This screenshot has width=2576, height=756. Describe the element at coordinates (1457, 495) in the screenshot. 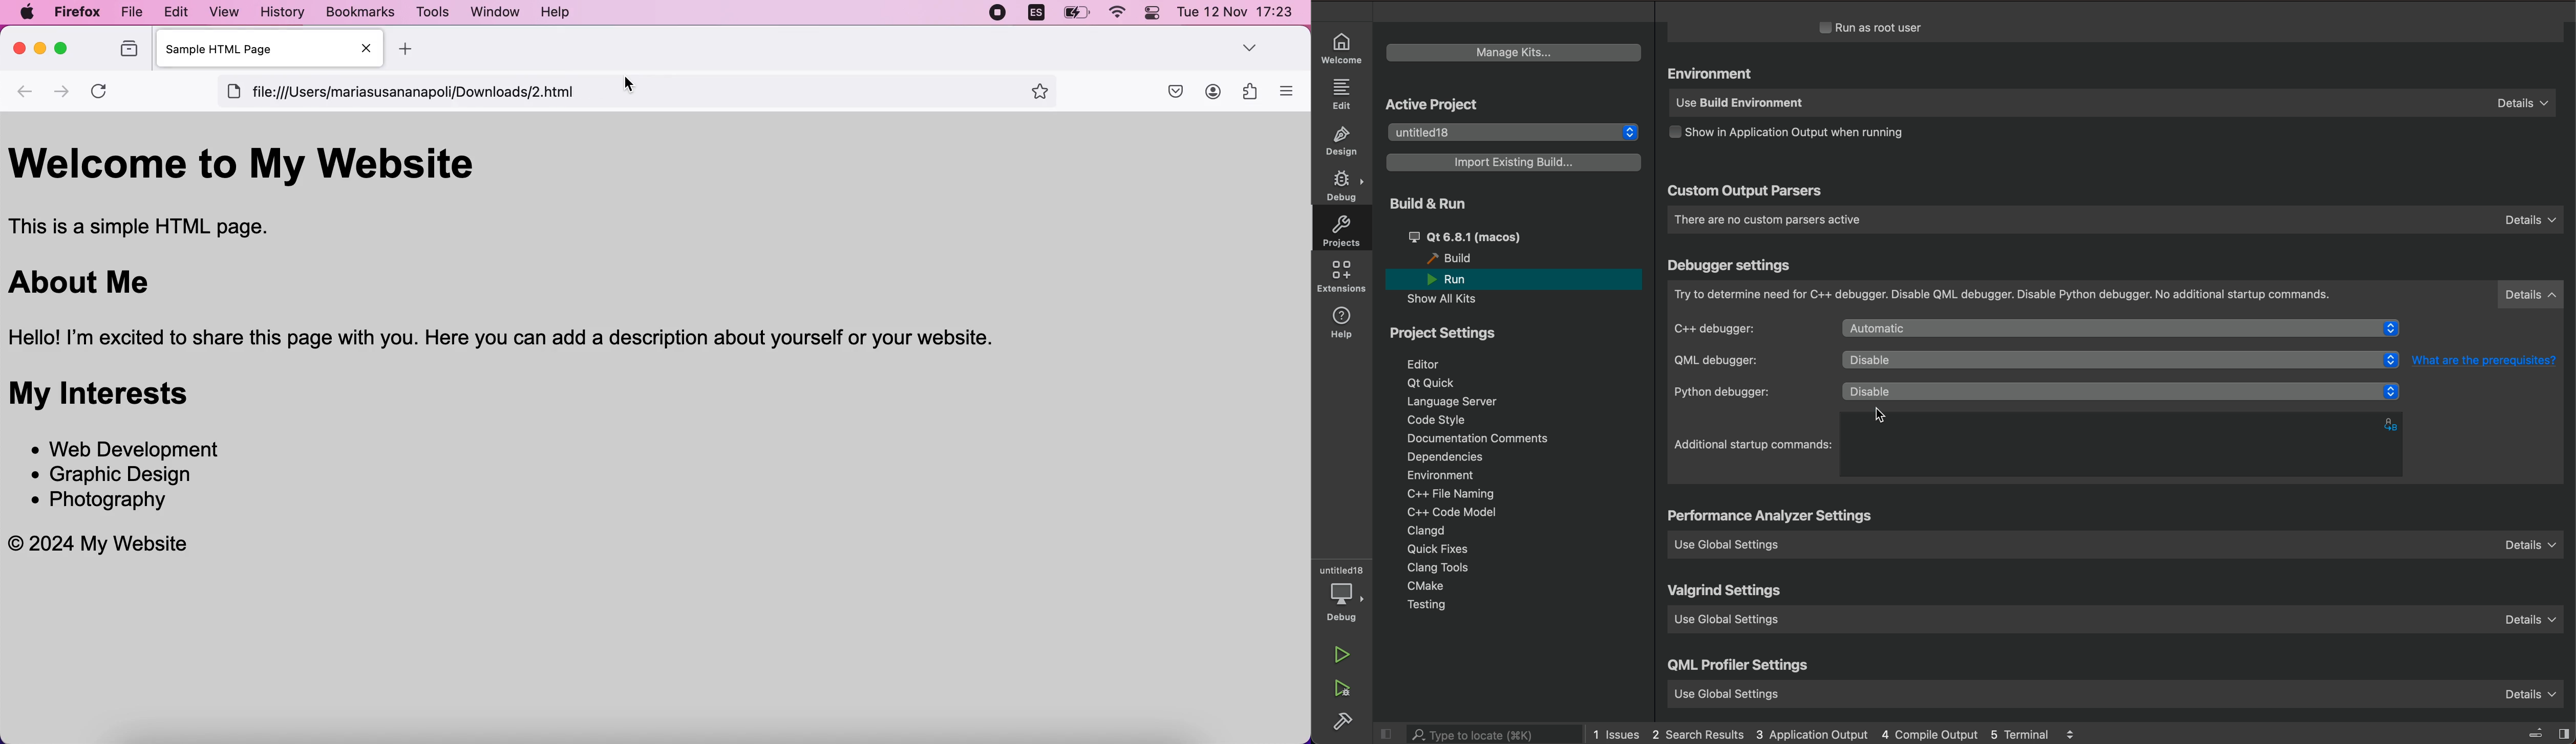

I see `file naming` at that location.